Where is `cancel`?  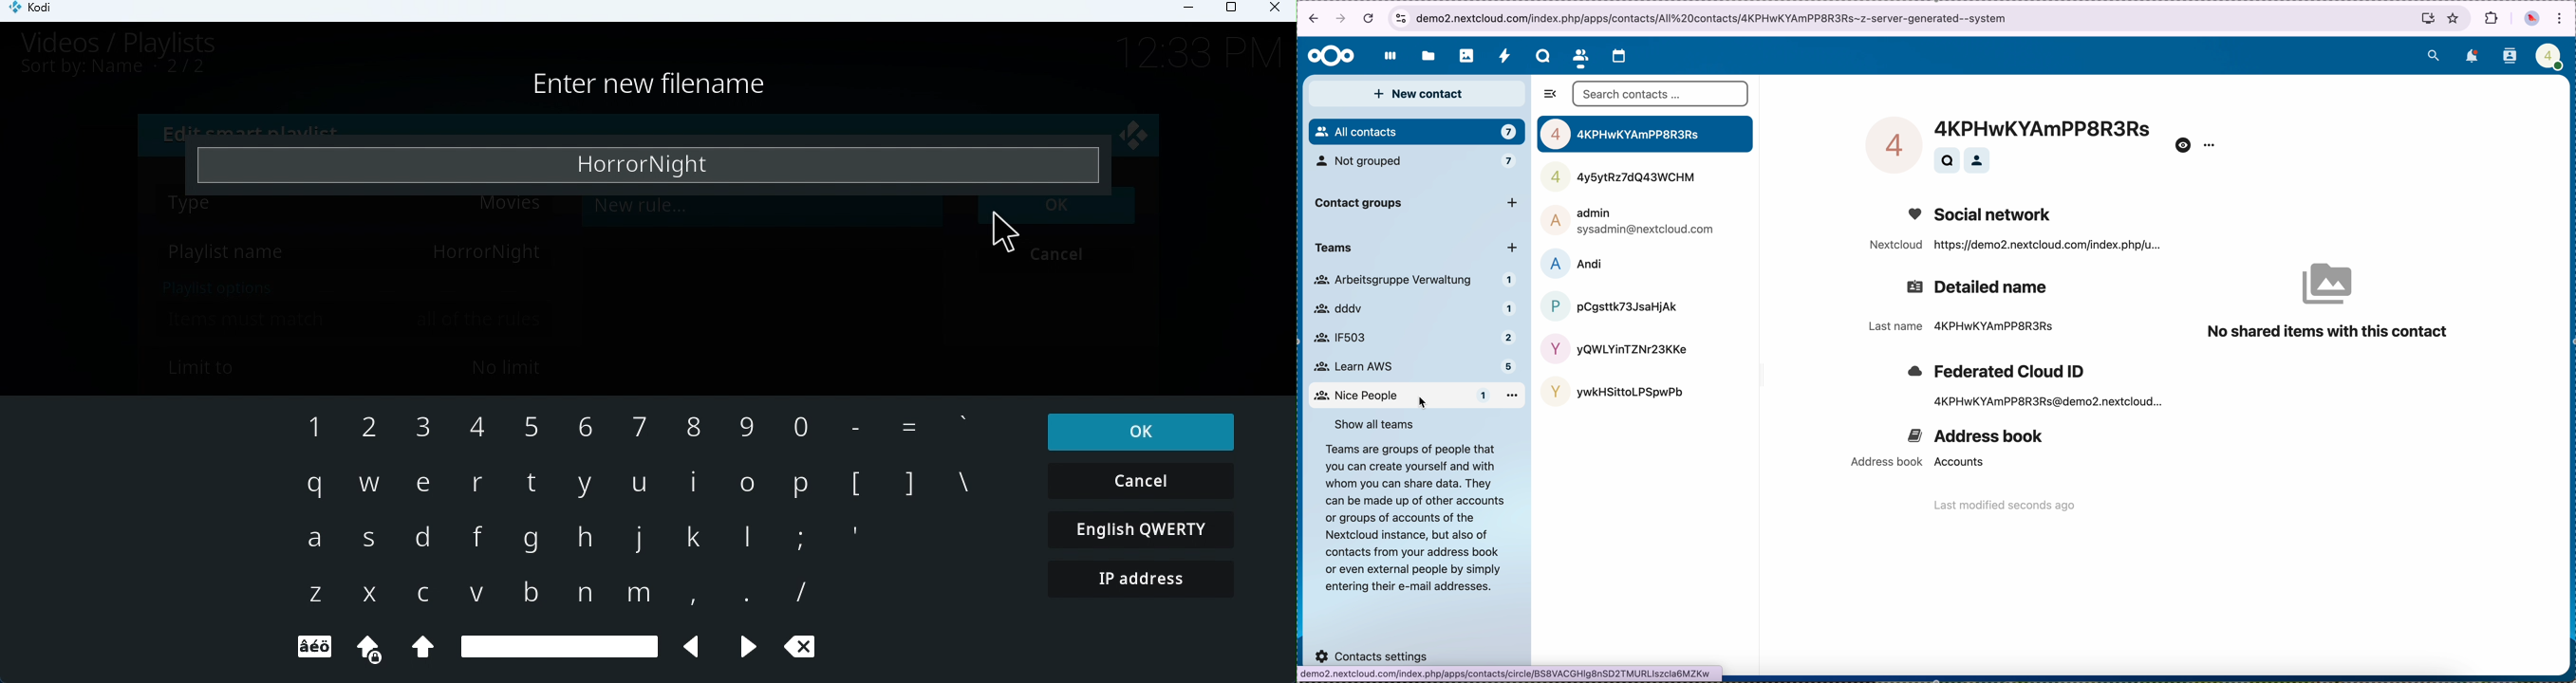 cancel is located at coordinates (1369, 19).